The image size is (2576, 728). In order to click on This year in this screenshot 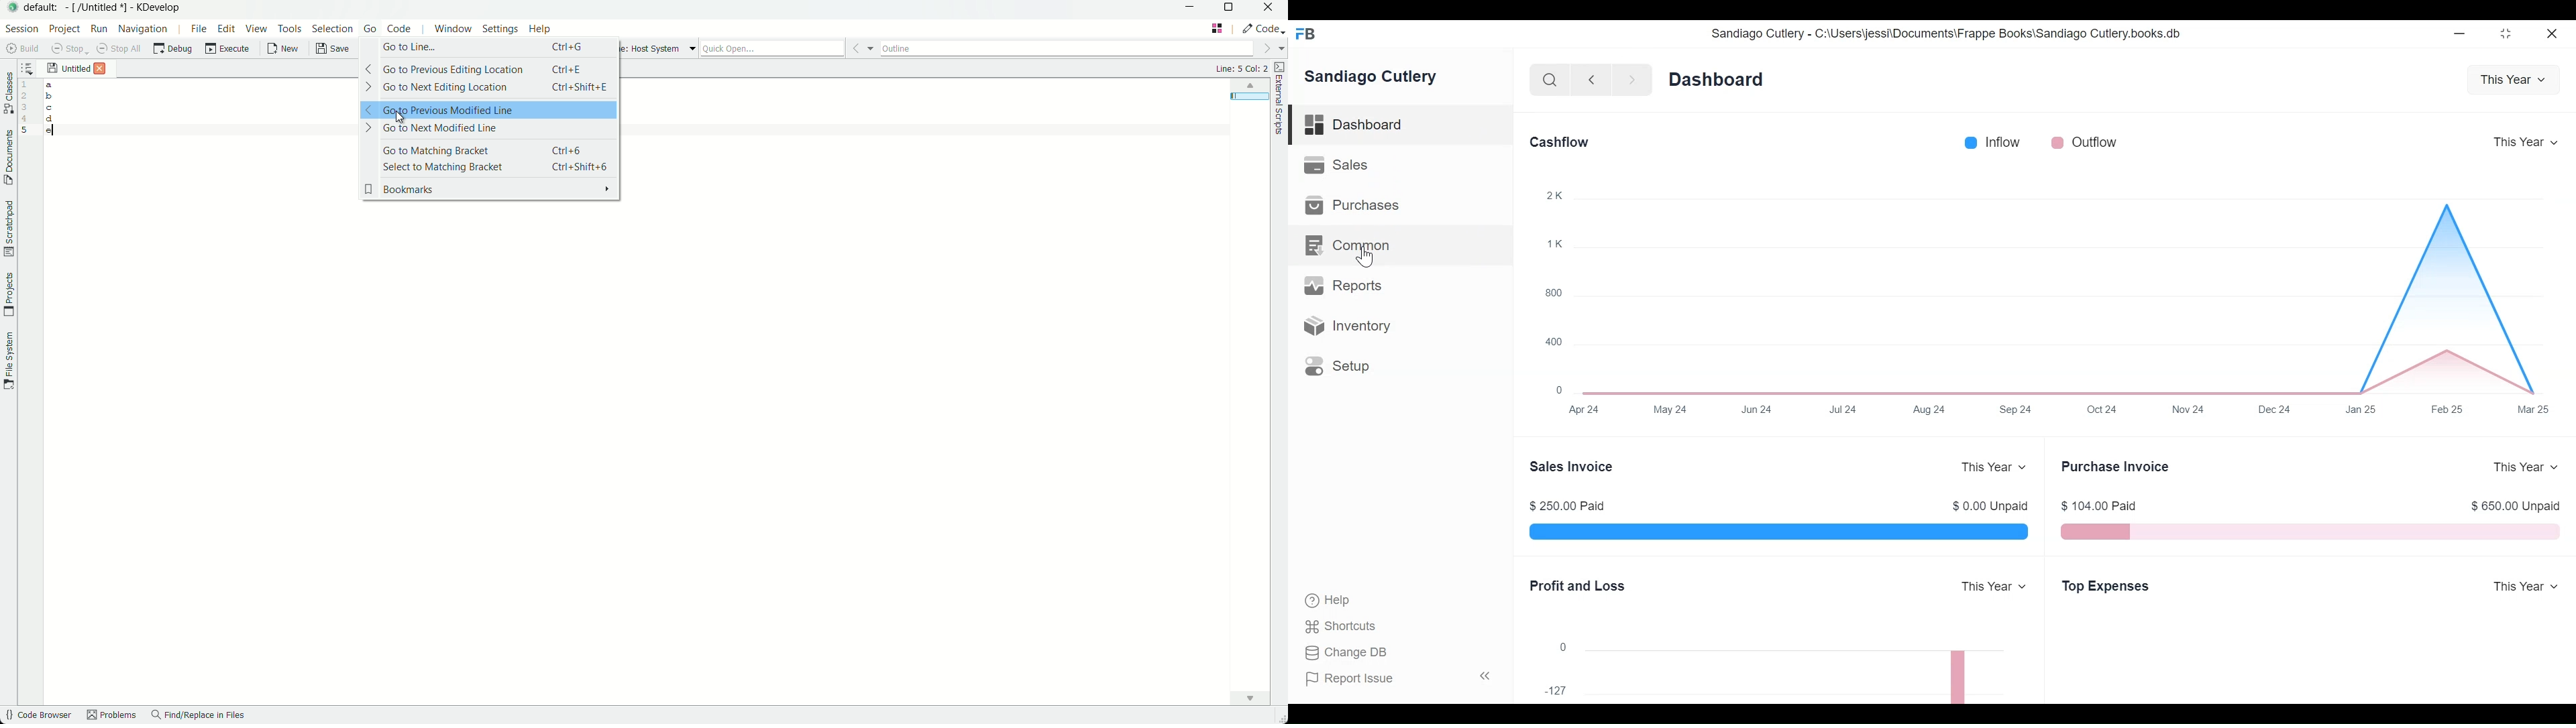, I will do `click(1988, 587)`.